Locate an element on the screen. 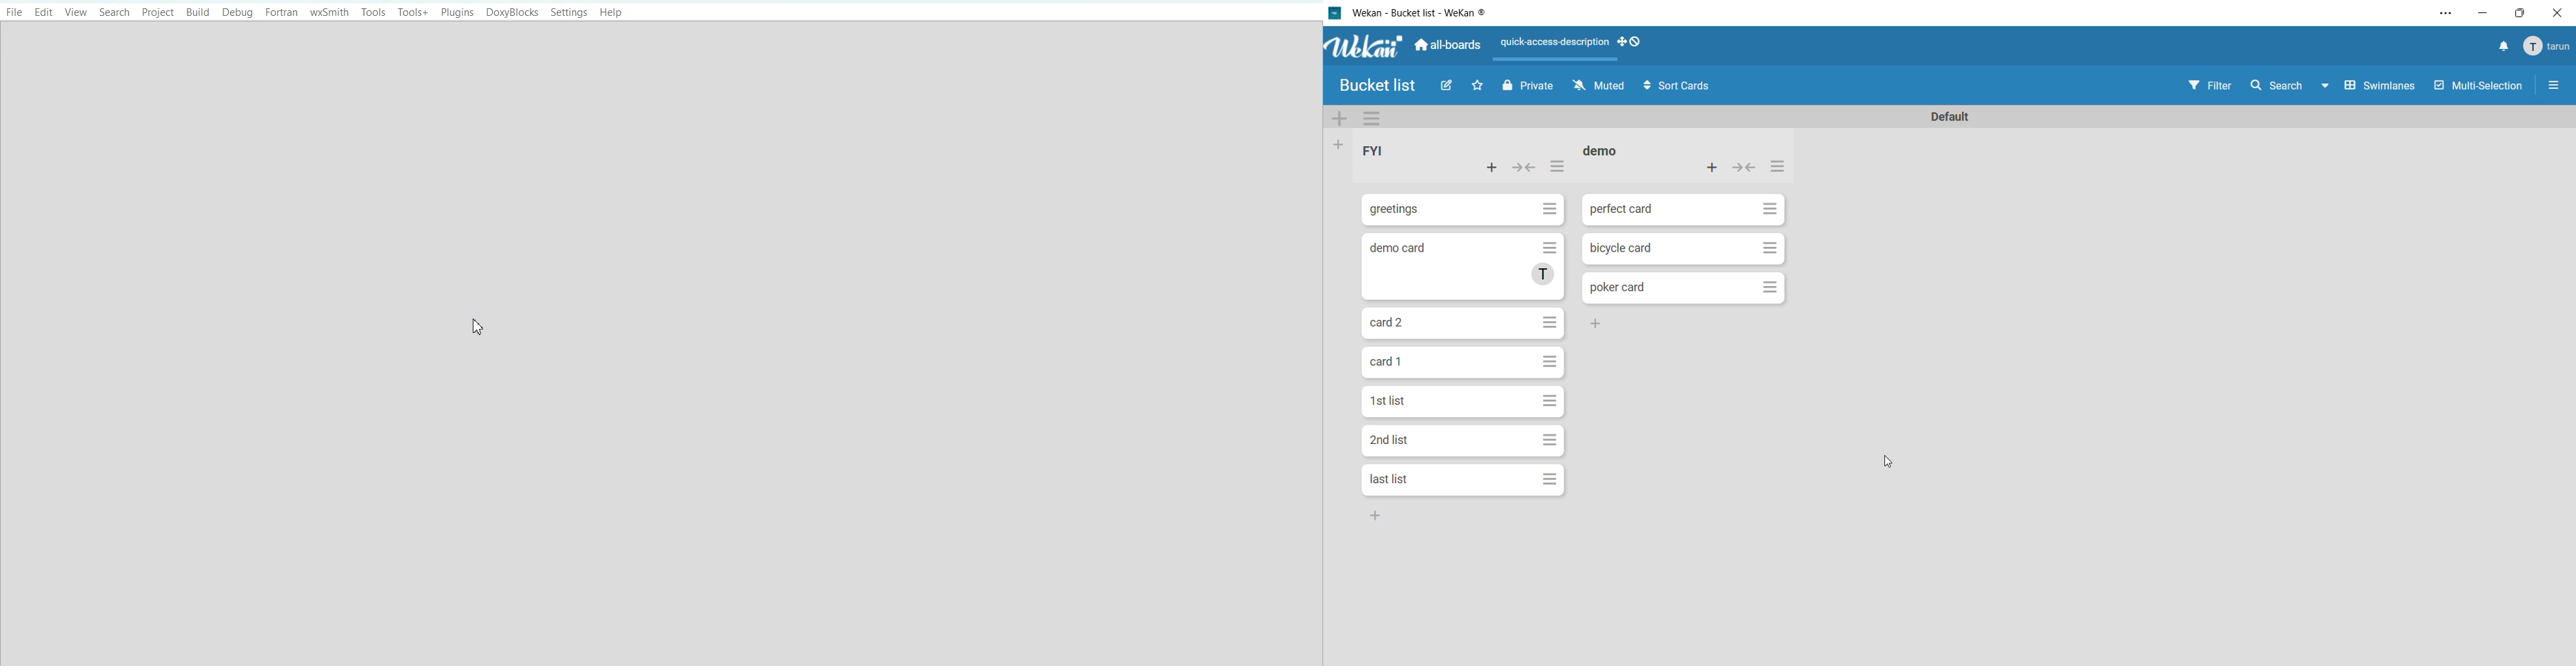  Cursor is located at coordinates (477, 327).